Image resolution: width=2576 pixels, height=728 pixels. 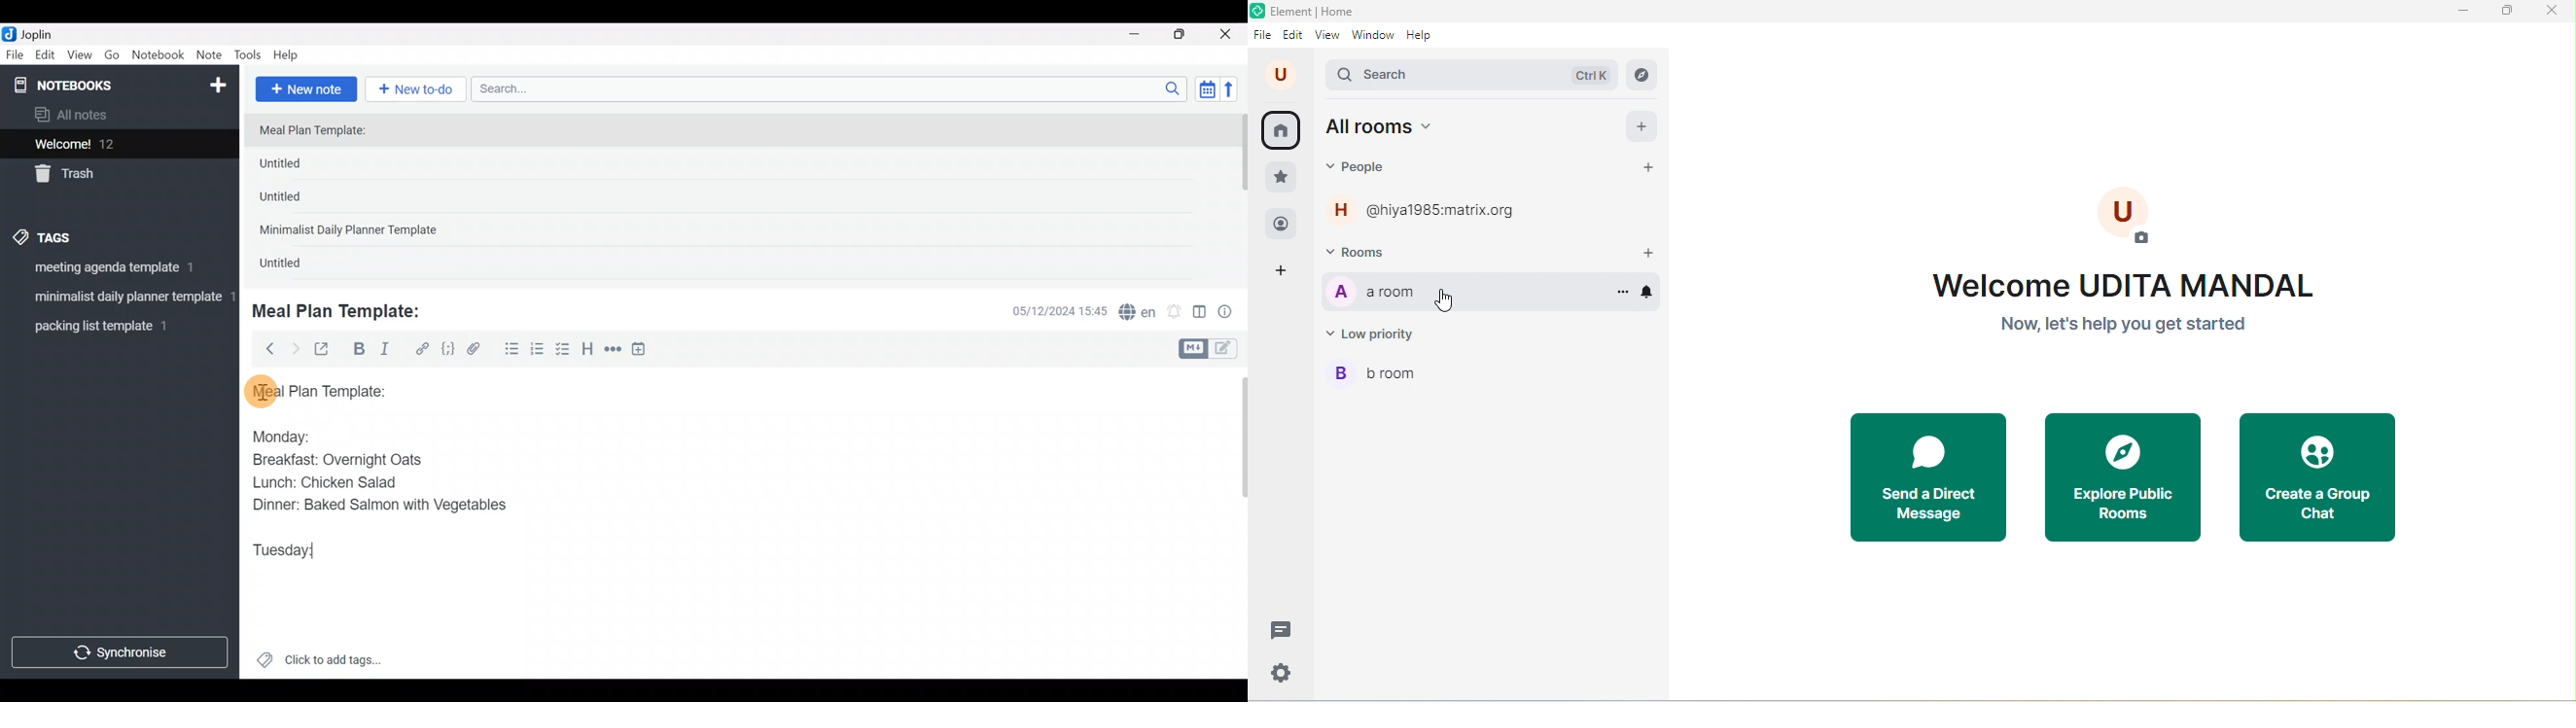 What do you see at coordinates (1235, 523) in the screenshot?
I see `Scroll bar` at bounding box center [1235, 523].